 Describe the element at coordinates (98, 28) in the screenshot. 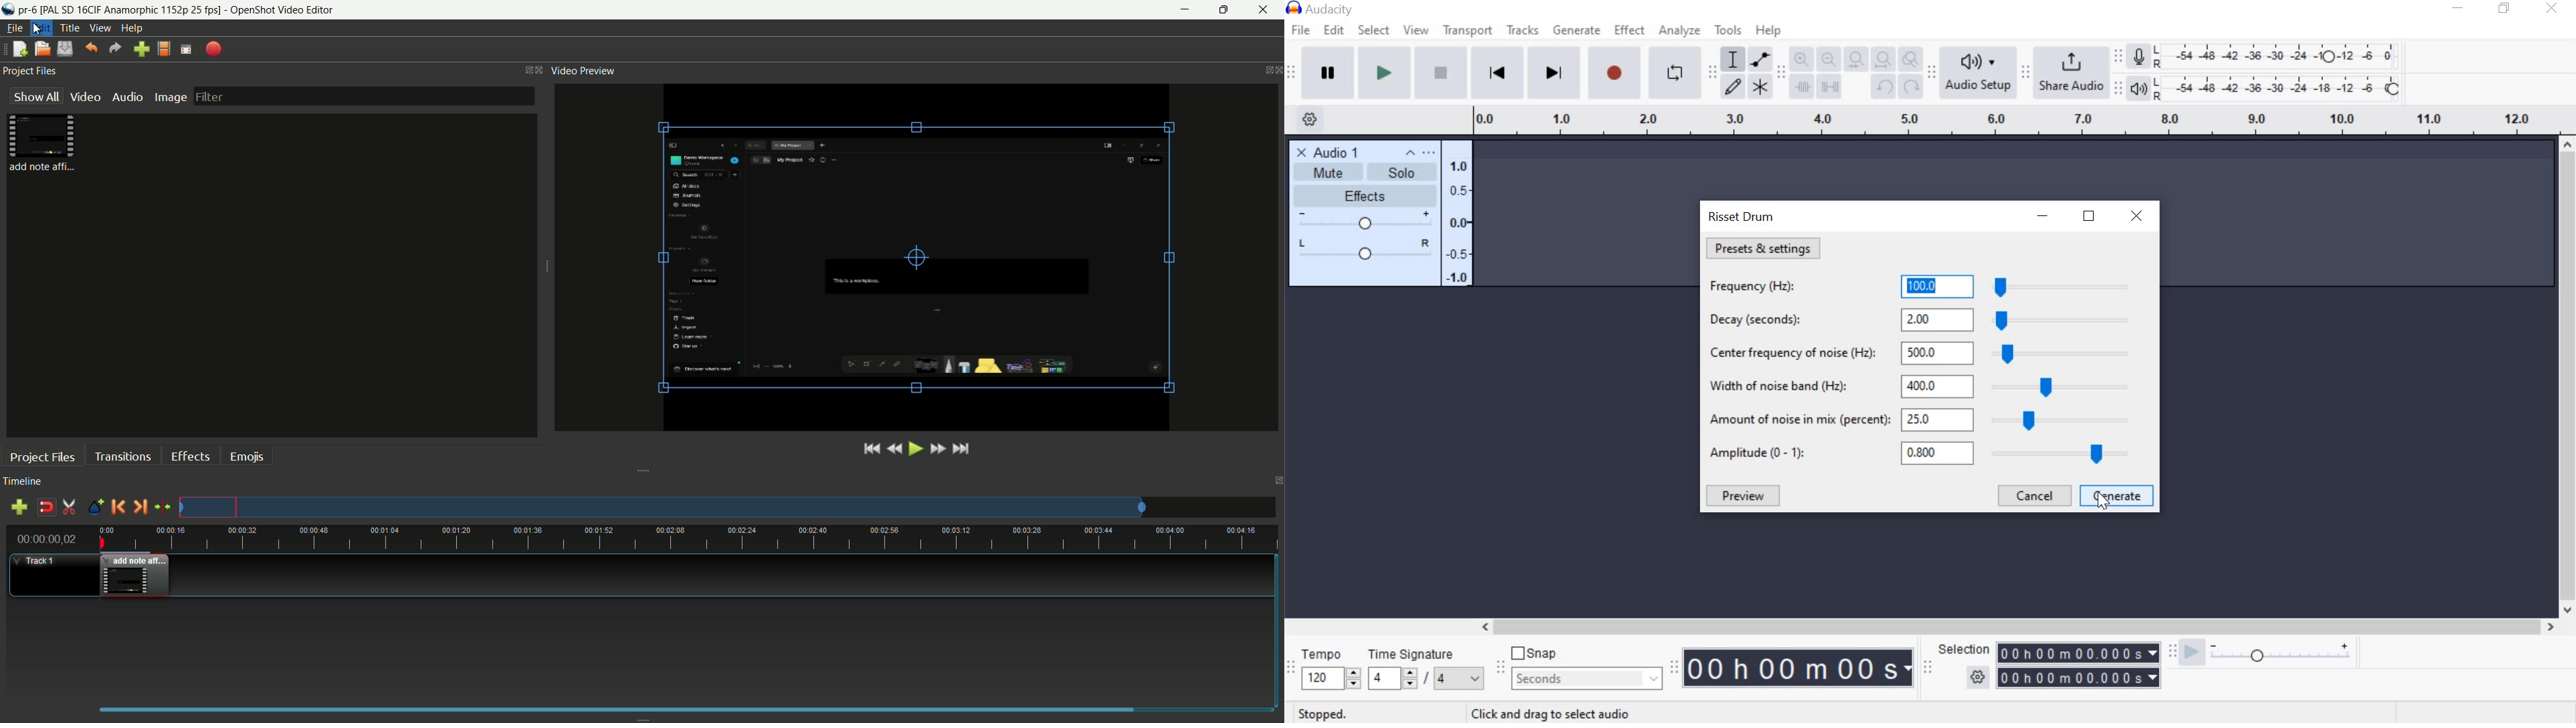

I see `view menu` at that location.